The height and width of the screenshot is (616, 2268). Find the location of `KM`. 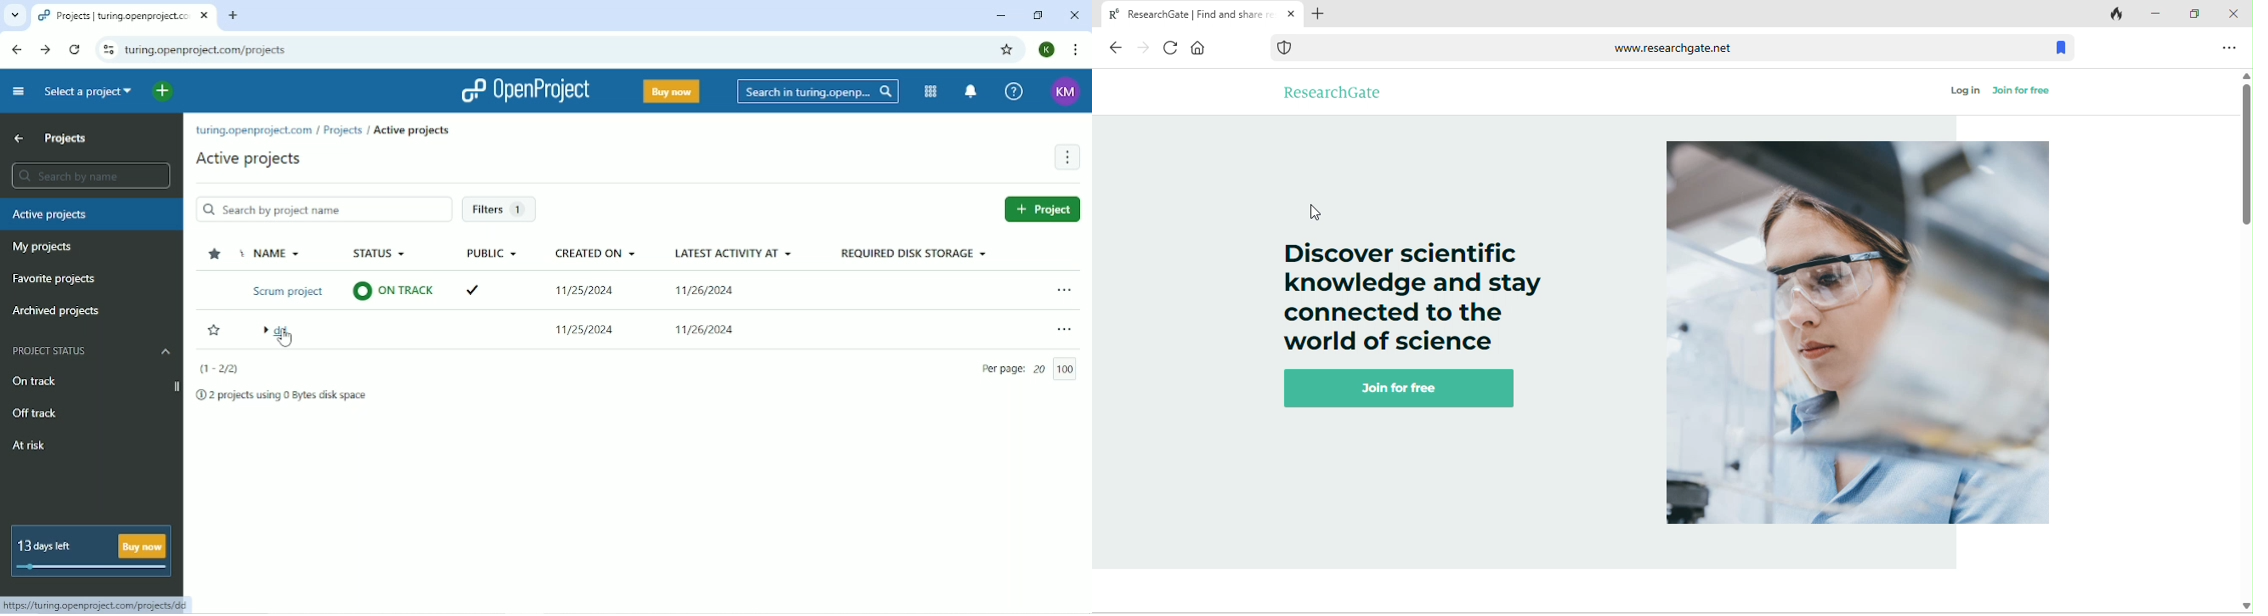

KM is located at coordinates (1067, 91).